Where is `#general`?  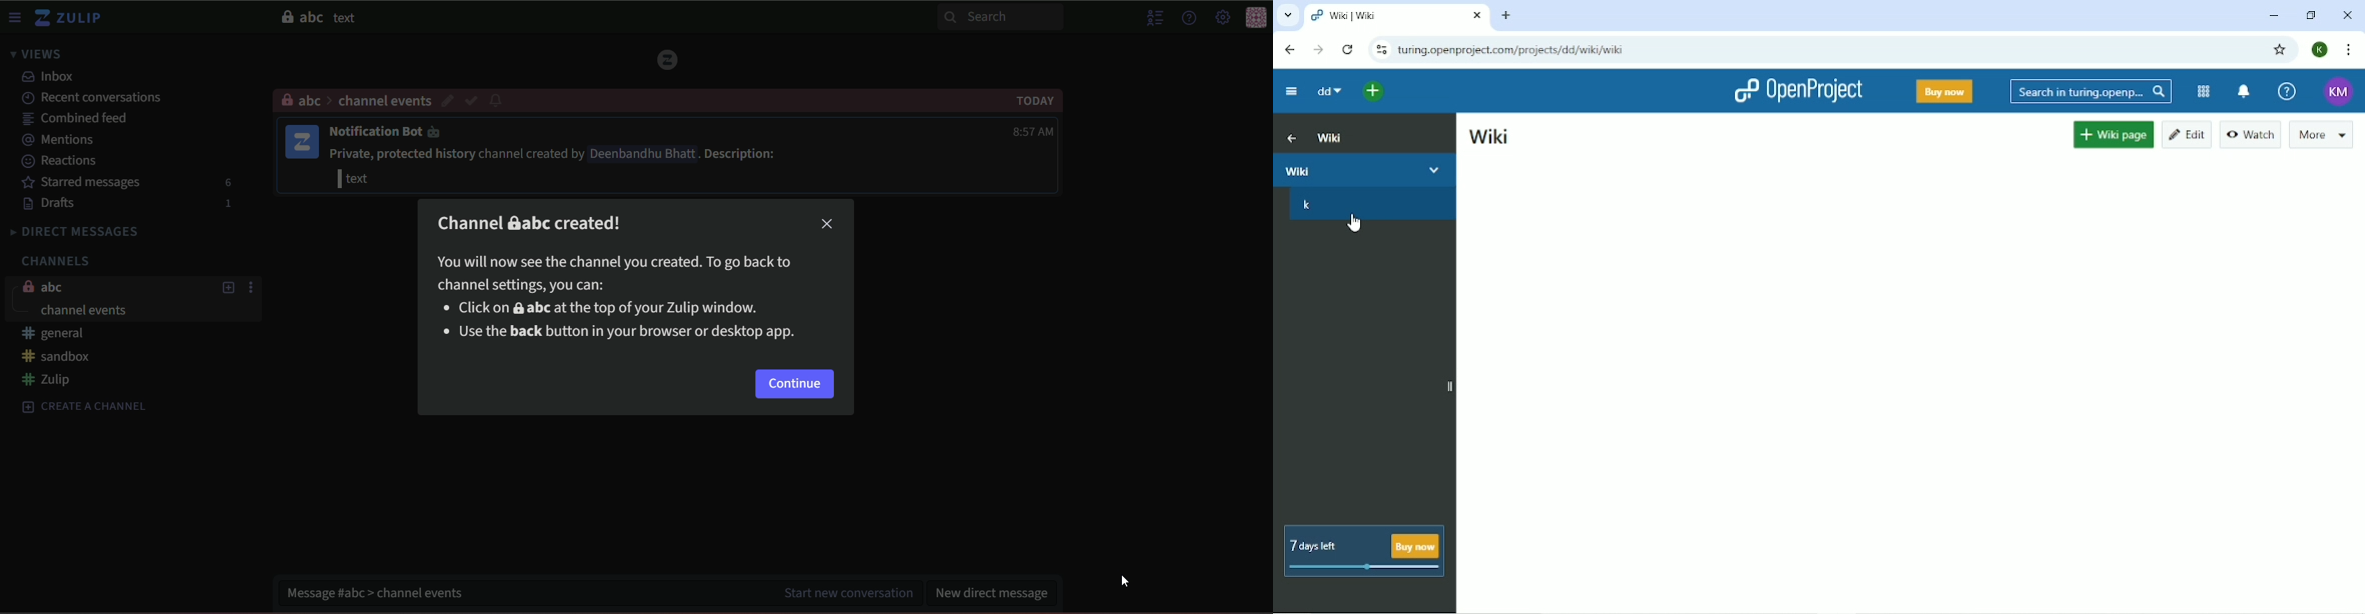
#general is located at coordinates (60, 334).